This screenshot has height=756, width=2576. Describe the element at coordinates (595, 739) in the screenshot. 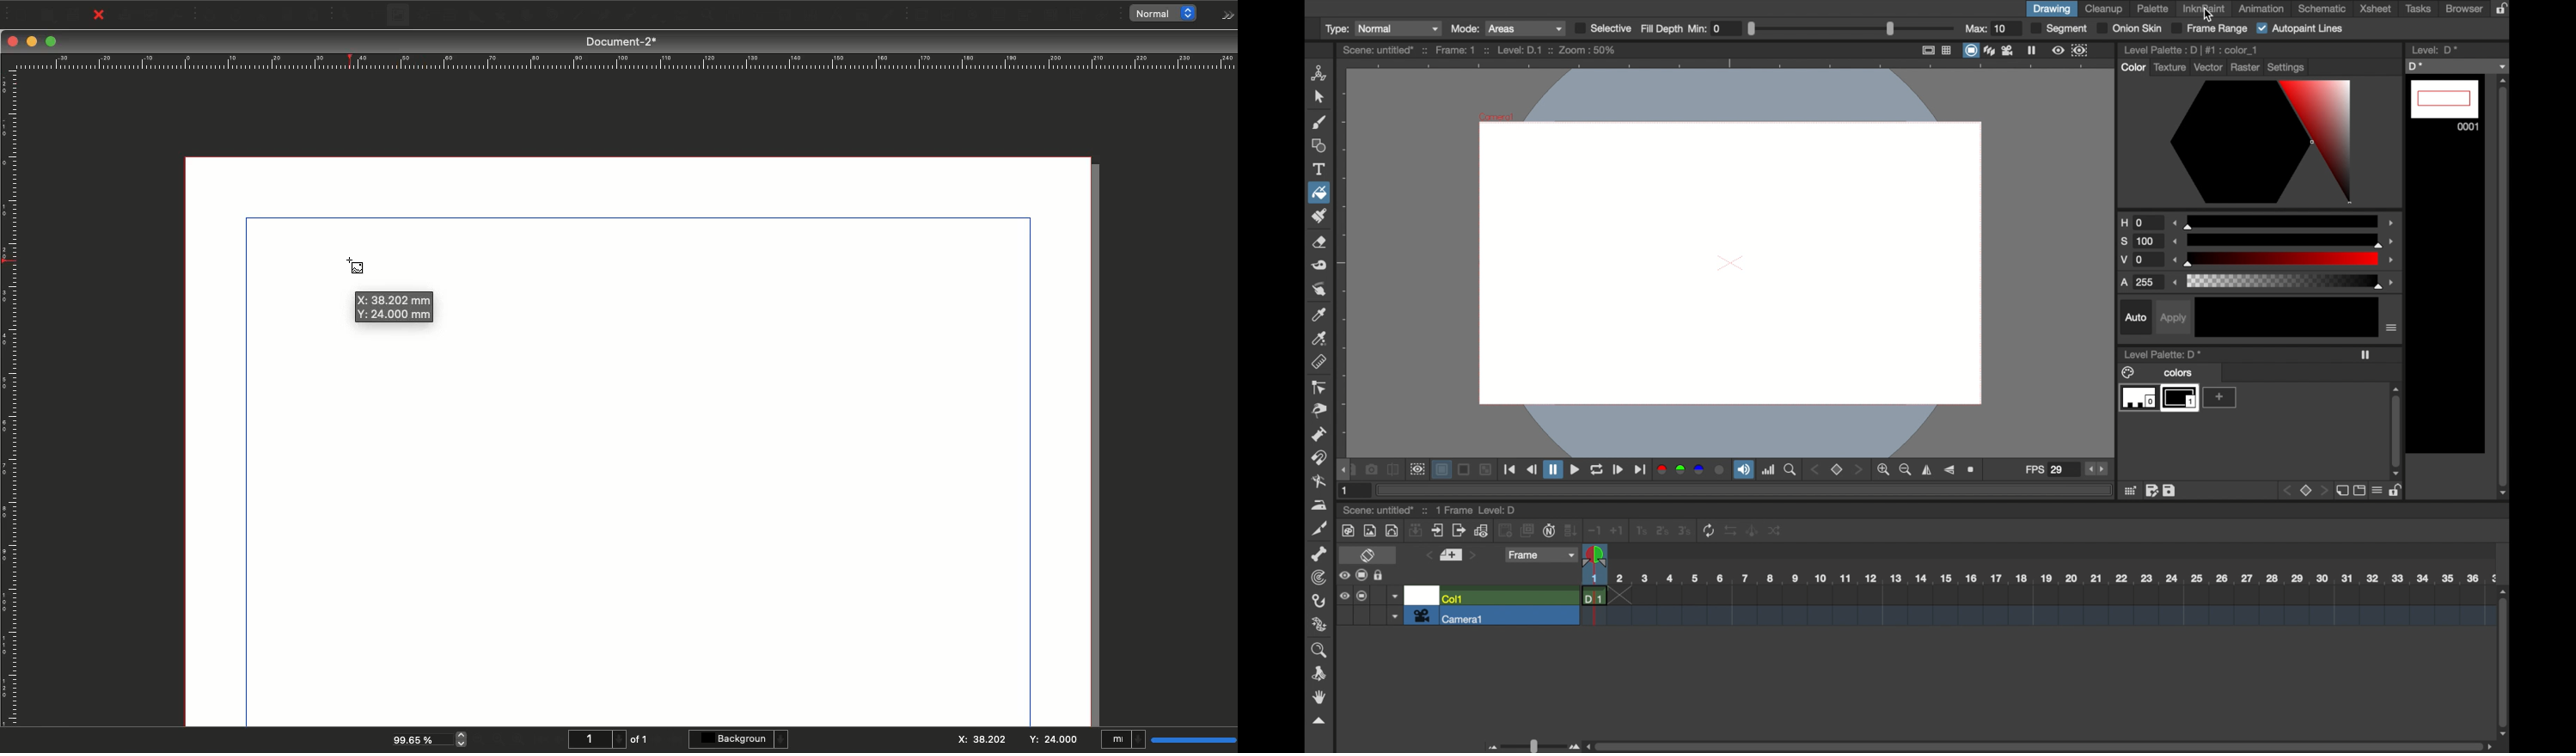

I see `1` at that location.